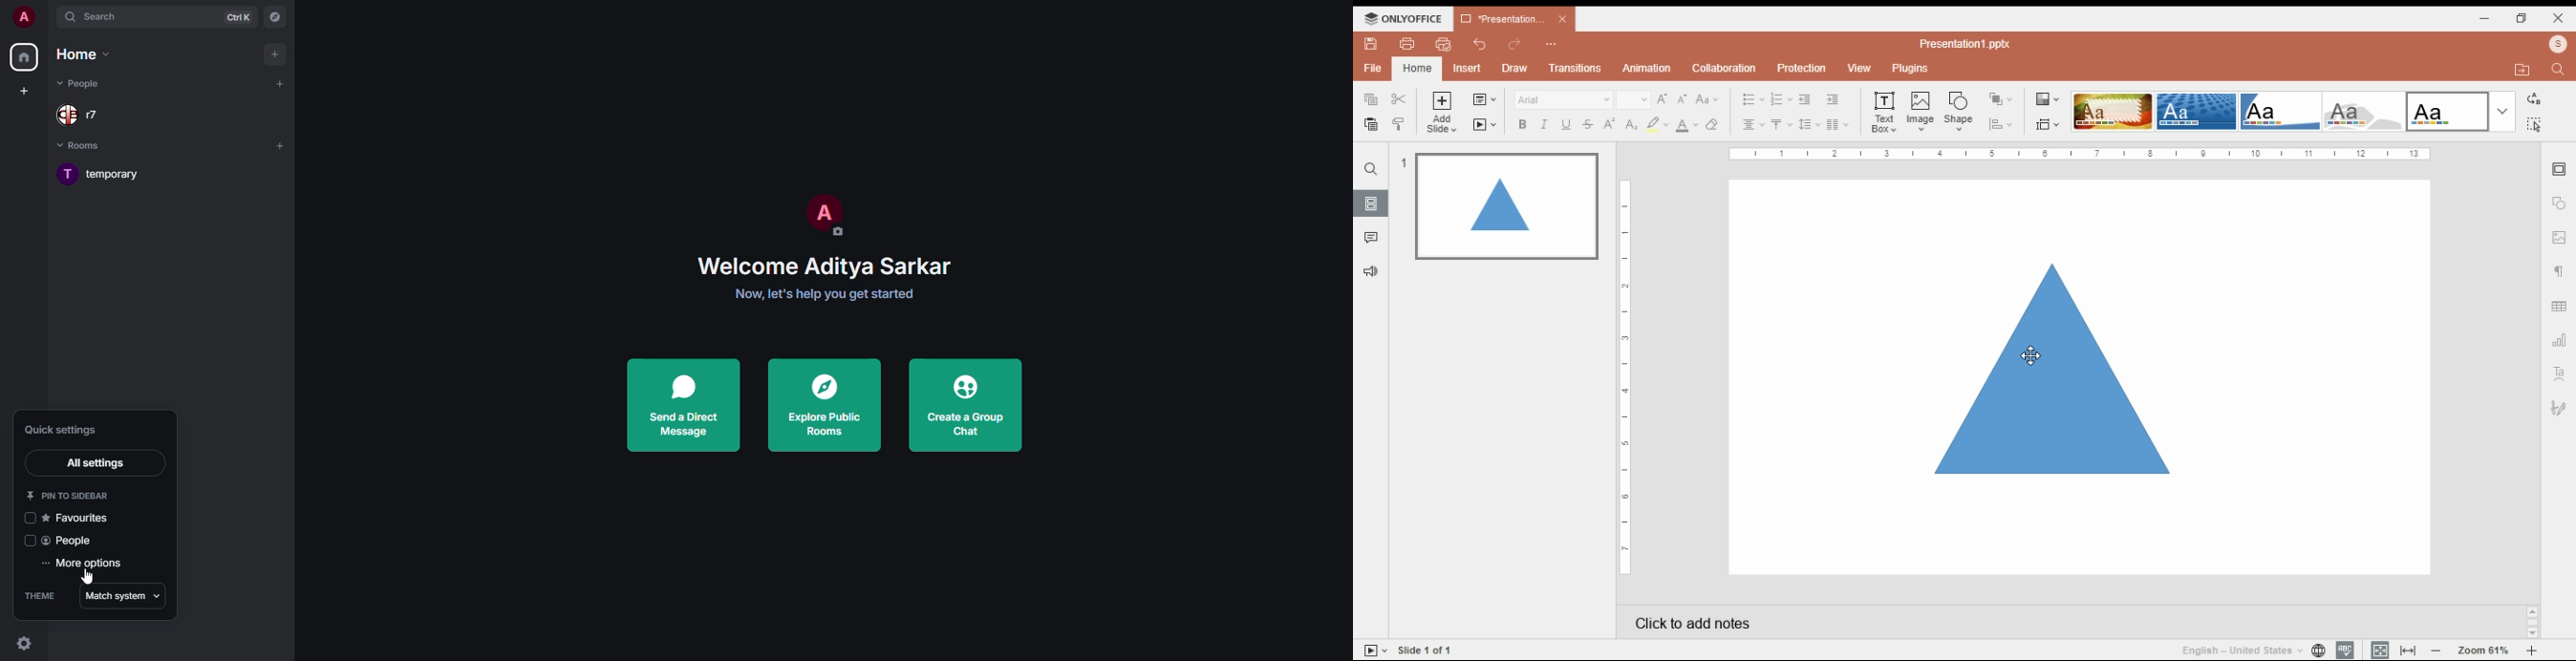 The width and height of the screenshot is (2576, 672). What do you see at coordinates (27, 540) in the screenshot?
I see `click to enable` at bounding box center [27, 540].